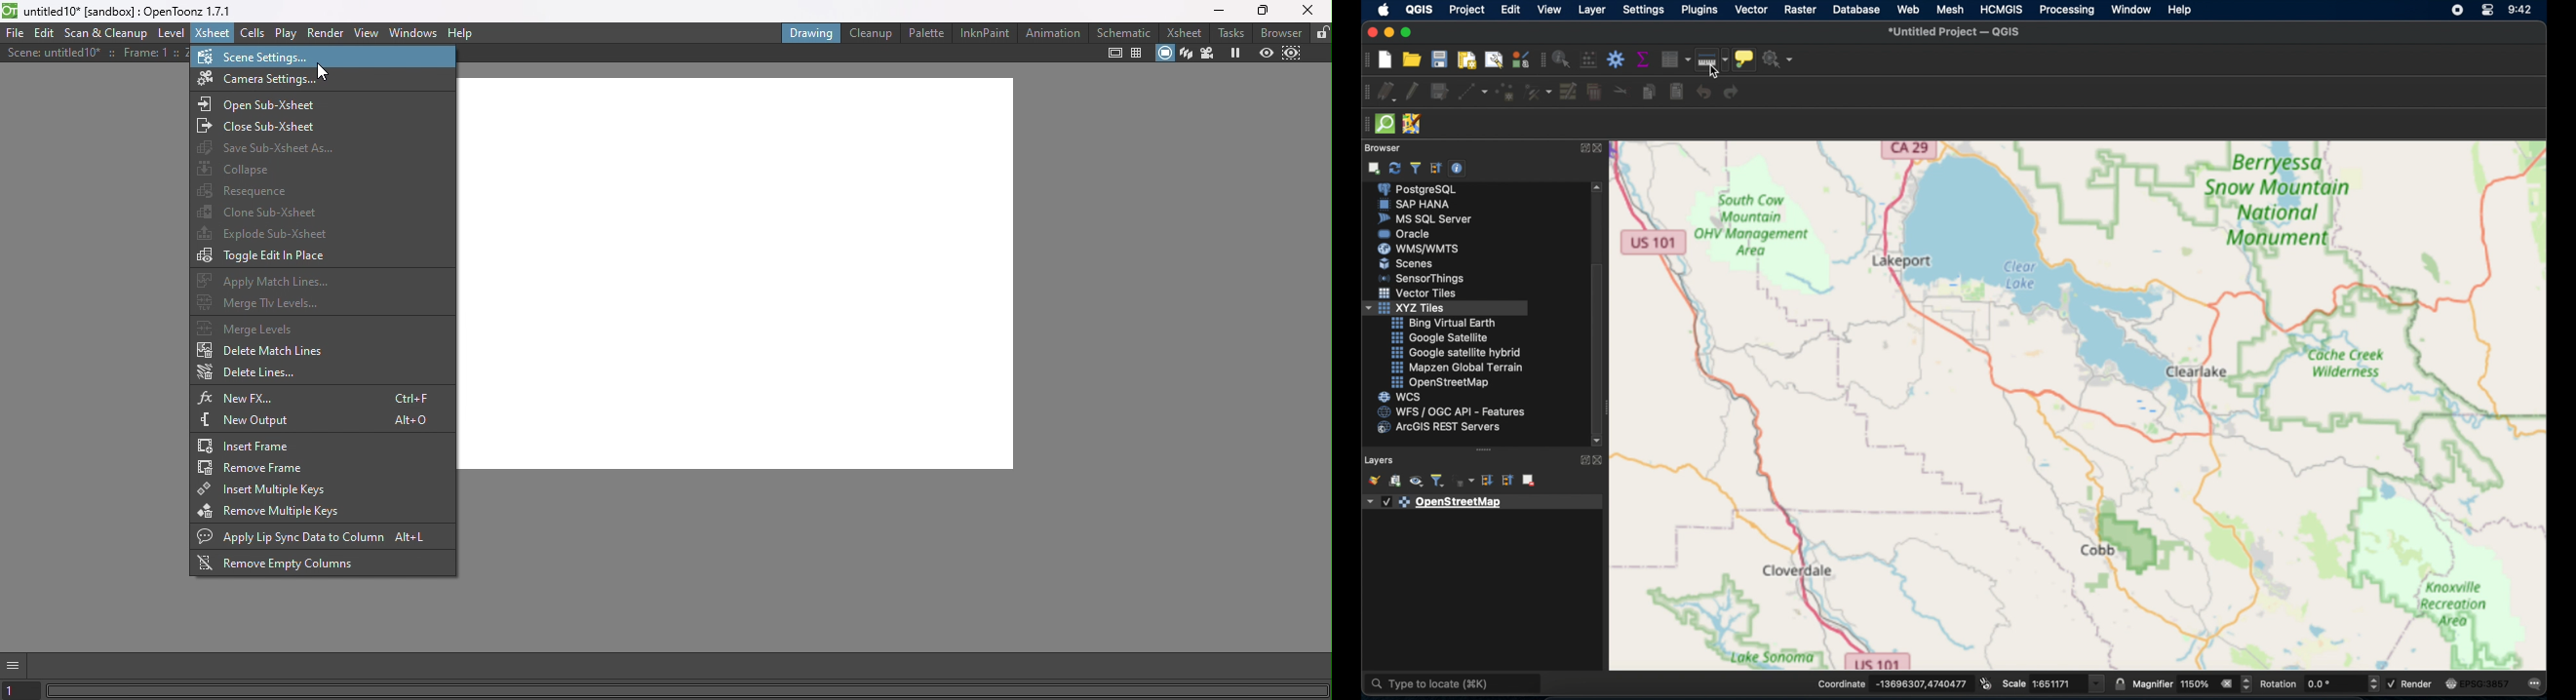 The height and width of the screenshot is (700, 2576). I want to click on scroll up arrow, so click(1599, 187).